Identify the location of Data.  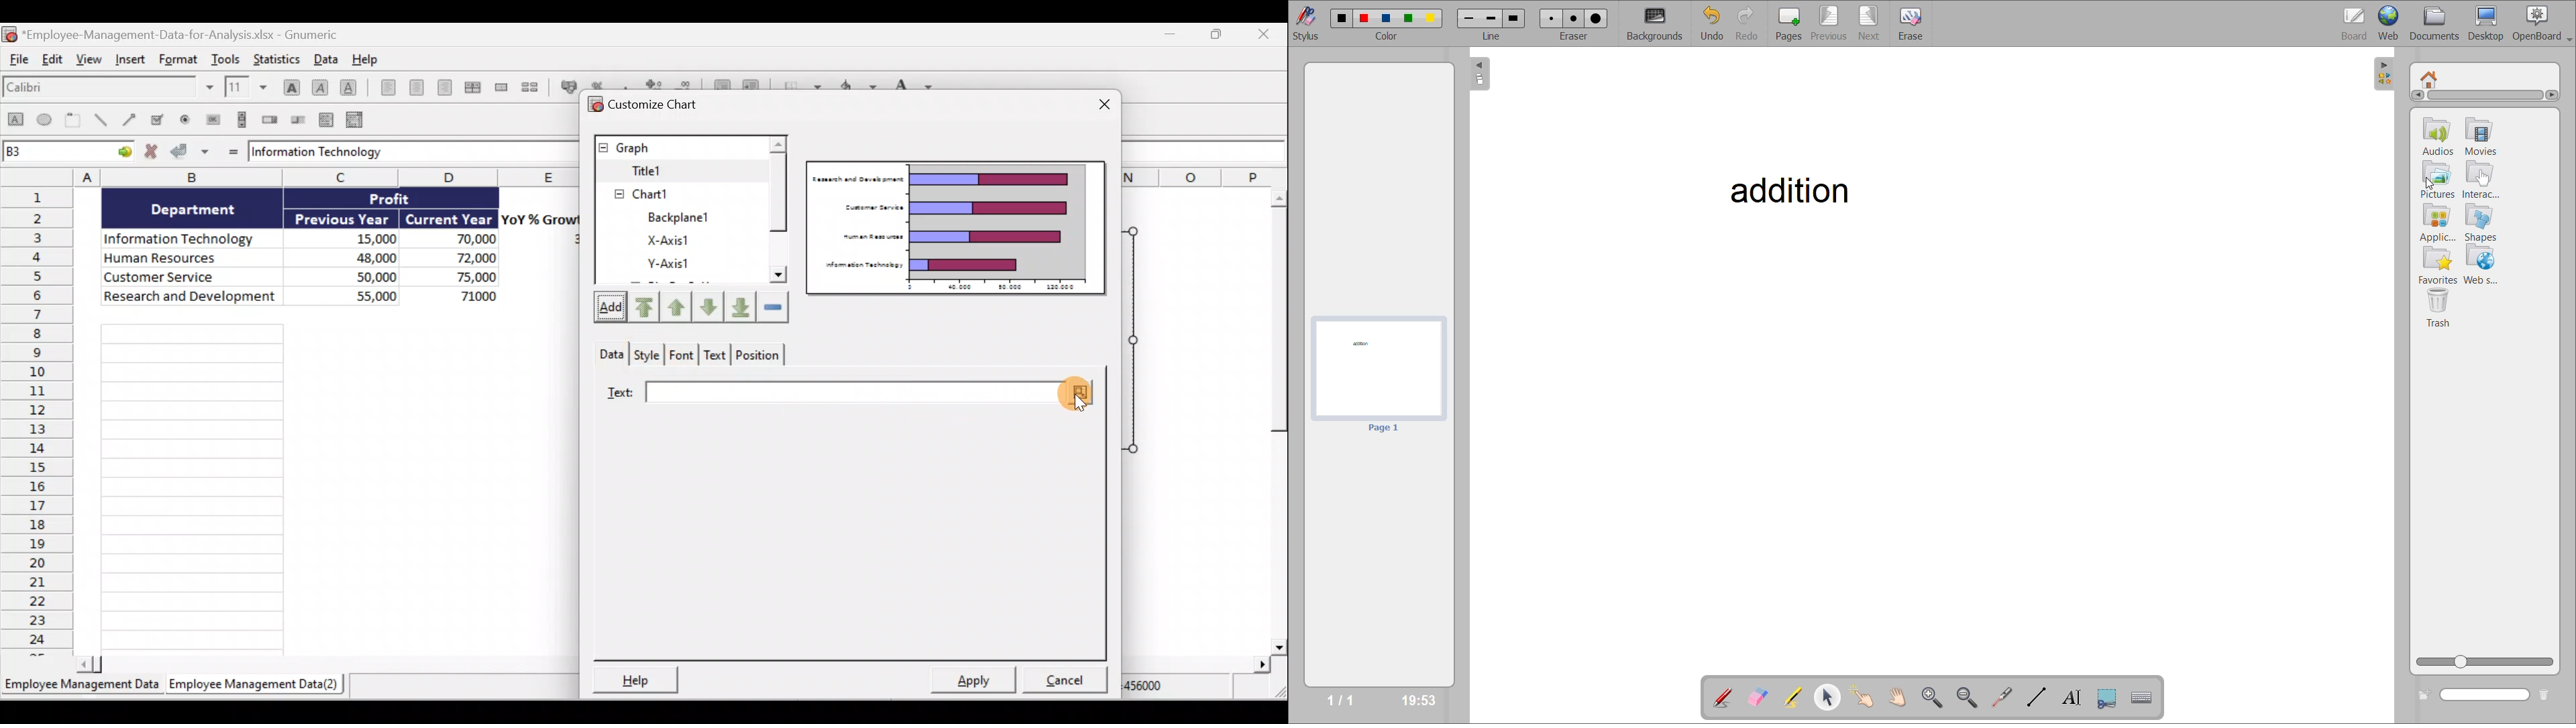
(327, 58).